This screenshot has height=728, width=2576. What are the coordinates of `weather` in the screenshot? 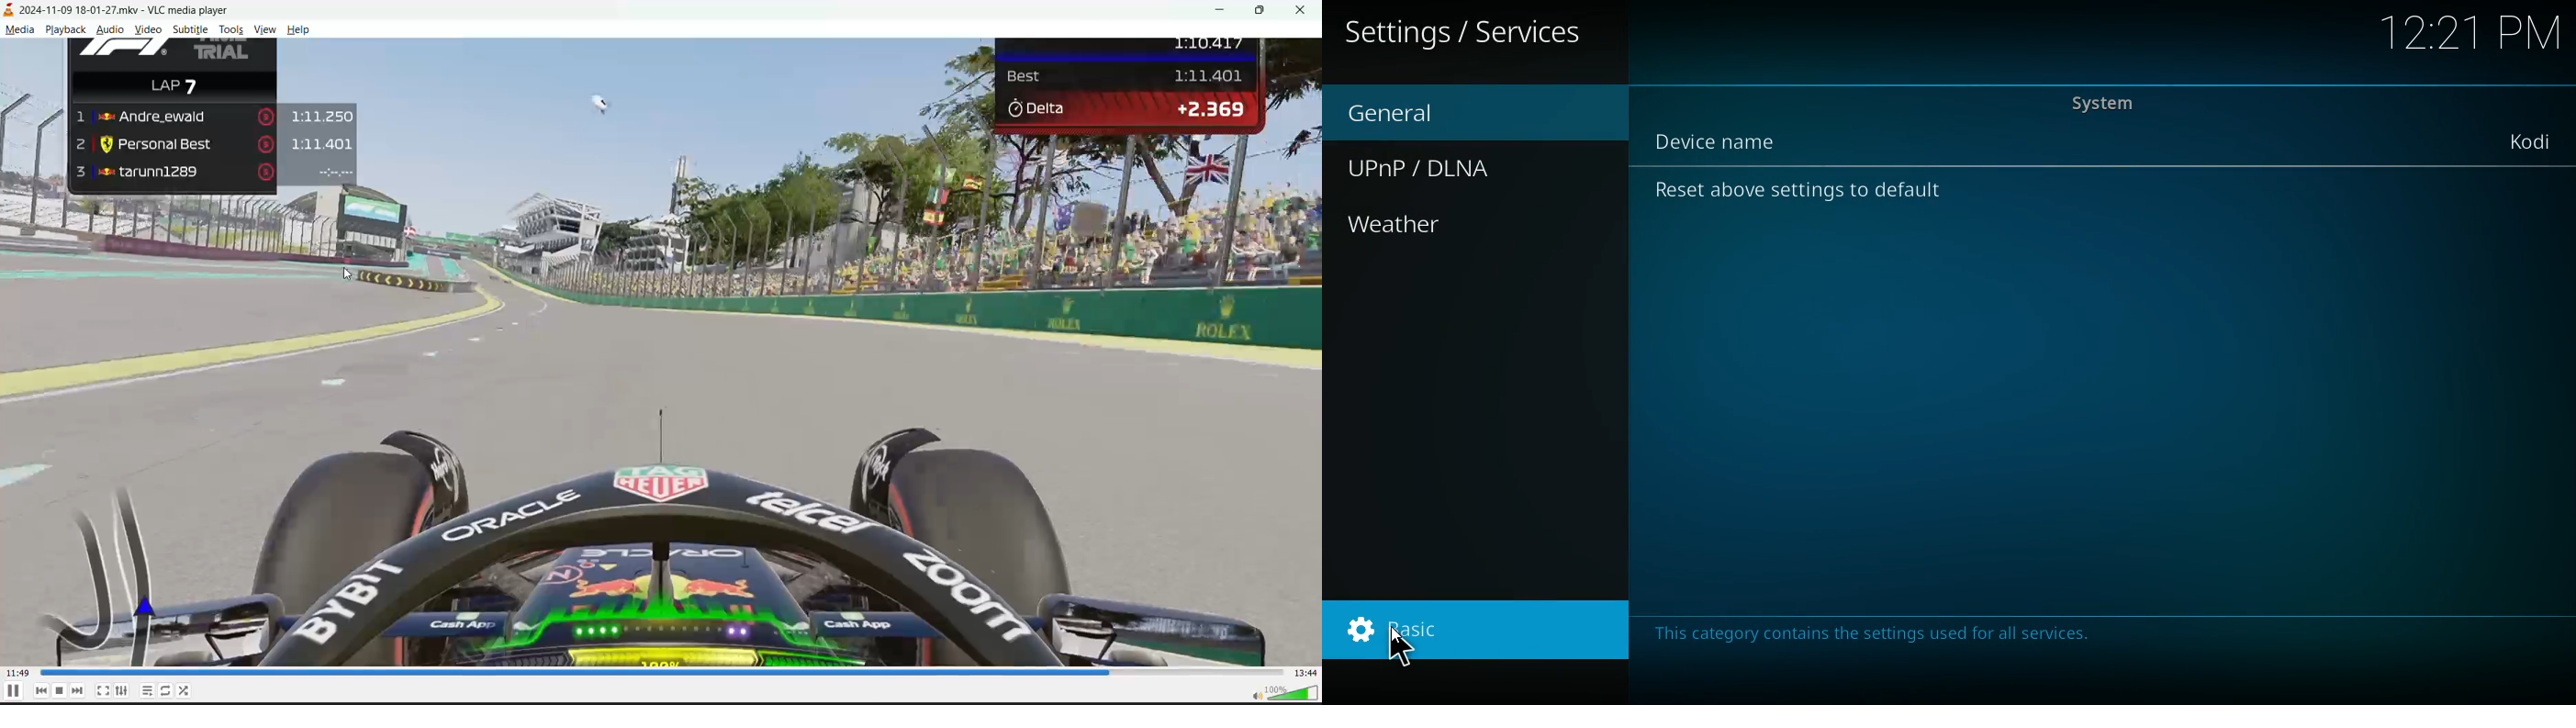 It's located at (1450, 227).